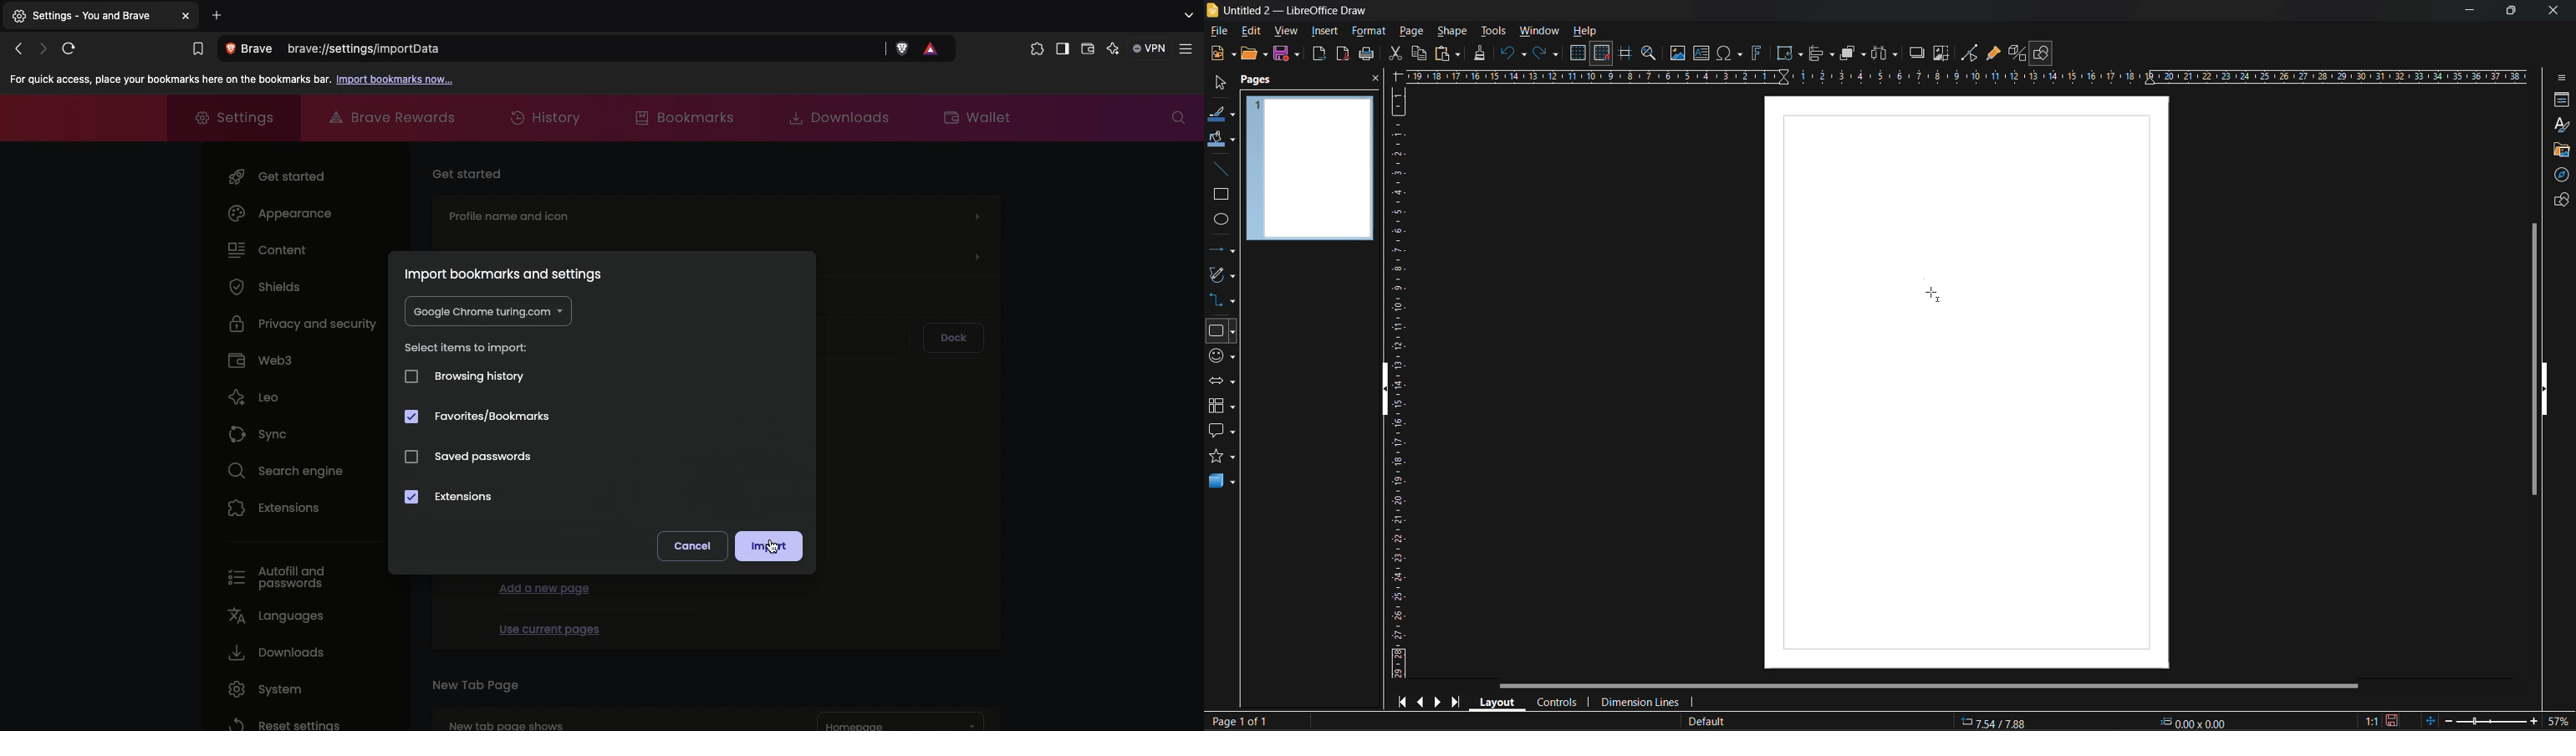 This screenshot has height=756, width=2576. I want to click on controls, so click(1556, 704).